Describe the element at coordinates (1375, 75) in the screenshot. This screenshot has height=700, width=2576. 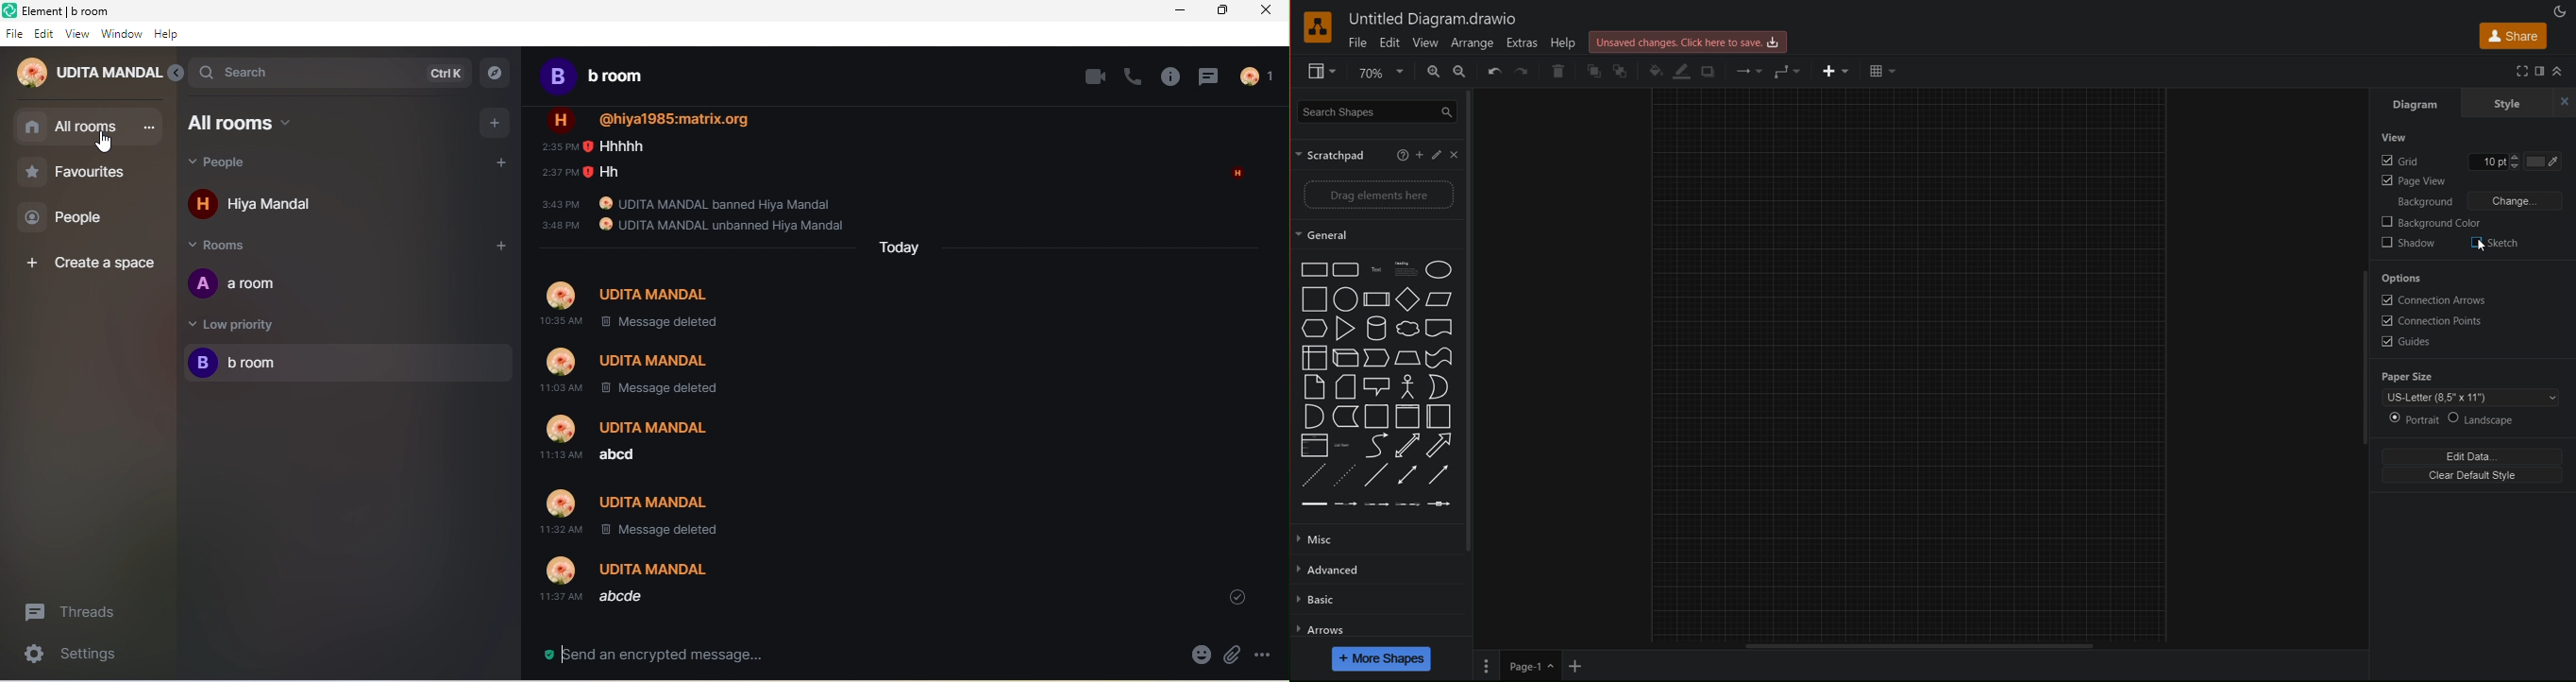
I see `Zoom` at that location.